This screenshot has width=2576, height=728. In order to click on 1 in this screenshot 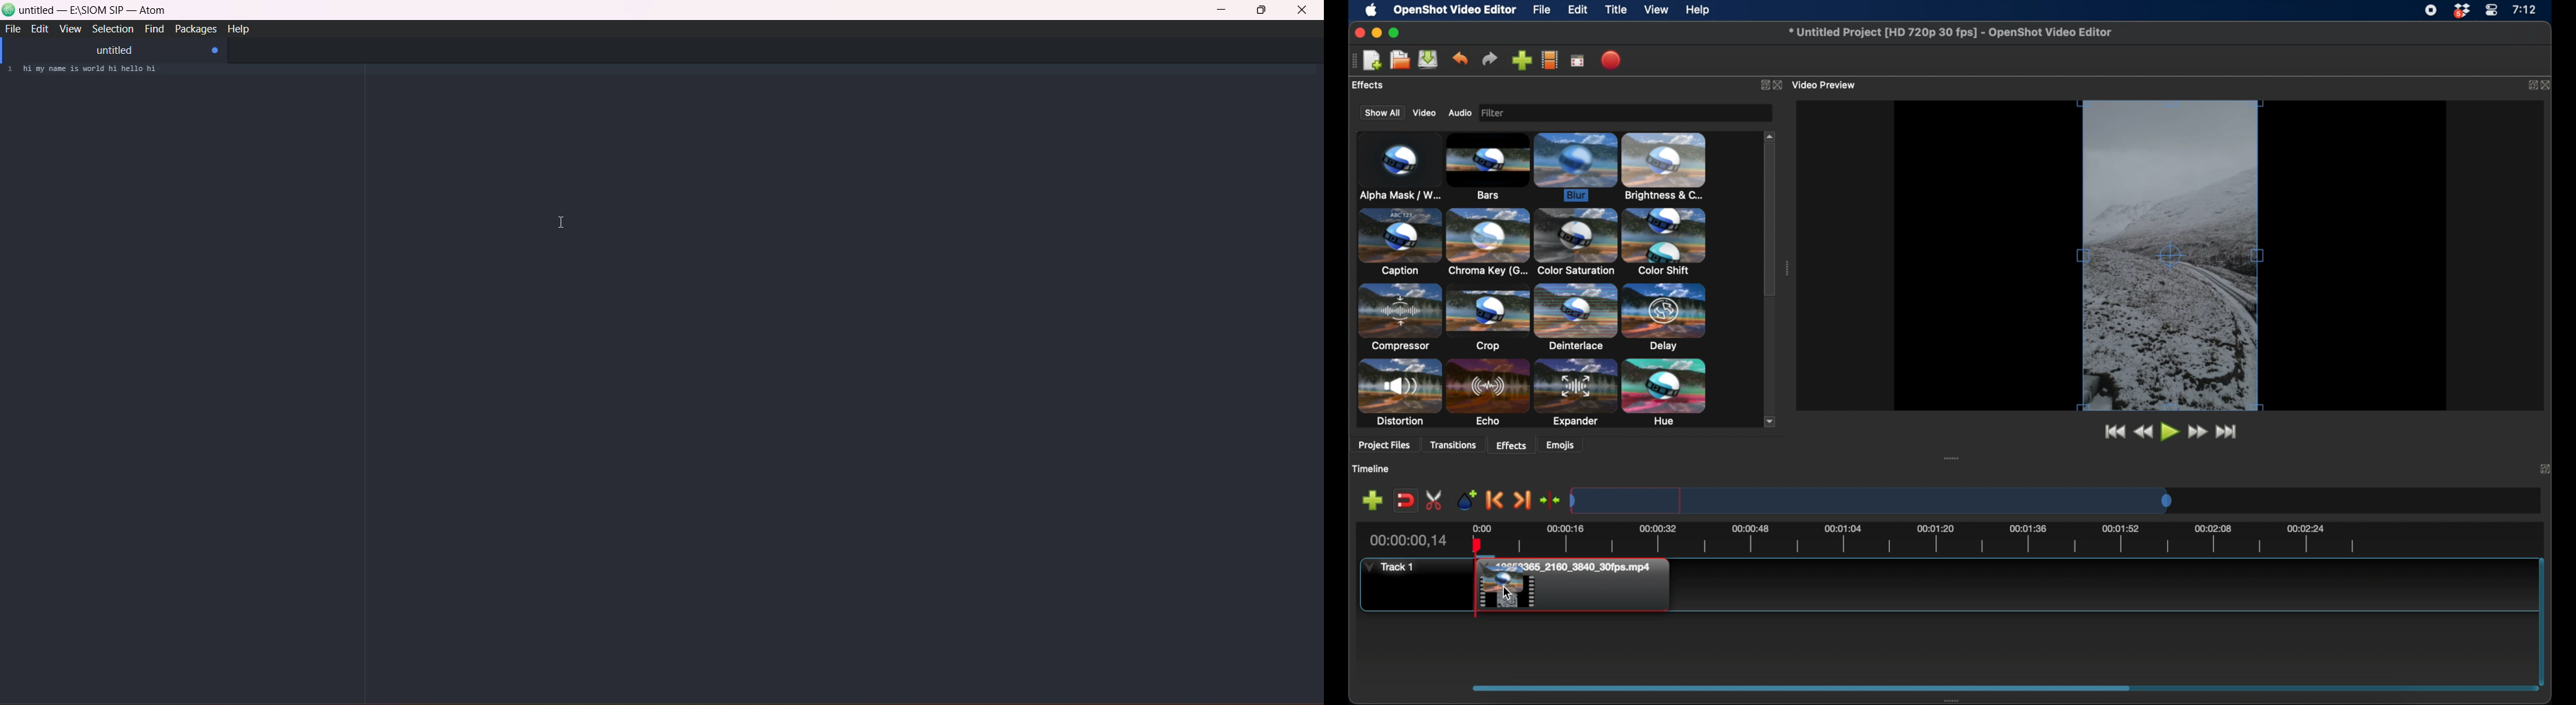, I will do `click(9, 70)`.